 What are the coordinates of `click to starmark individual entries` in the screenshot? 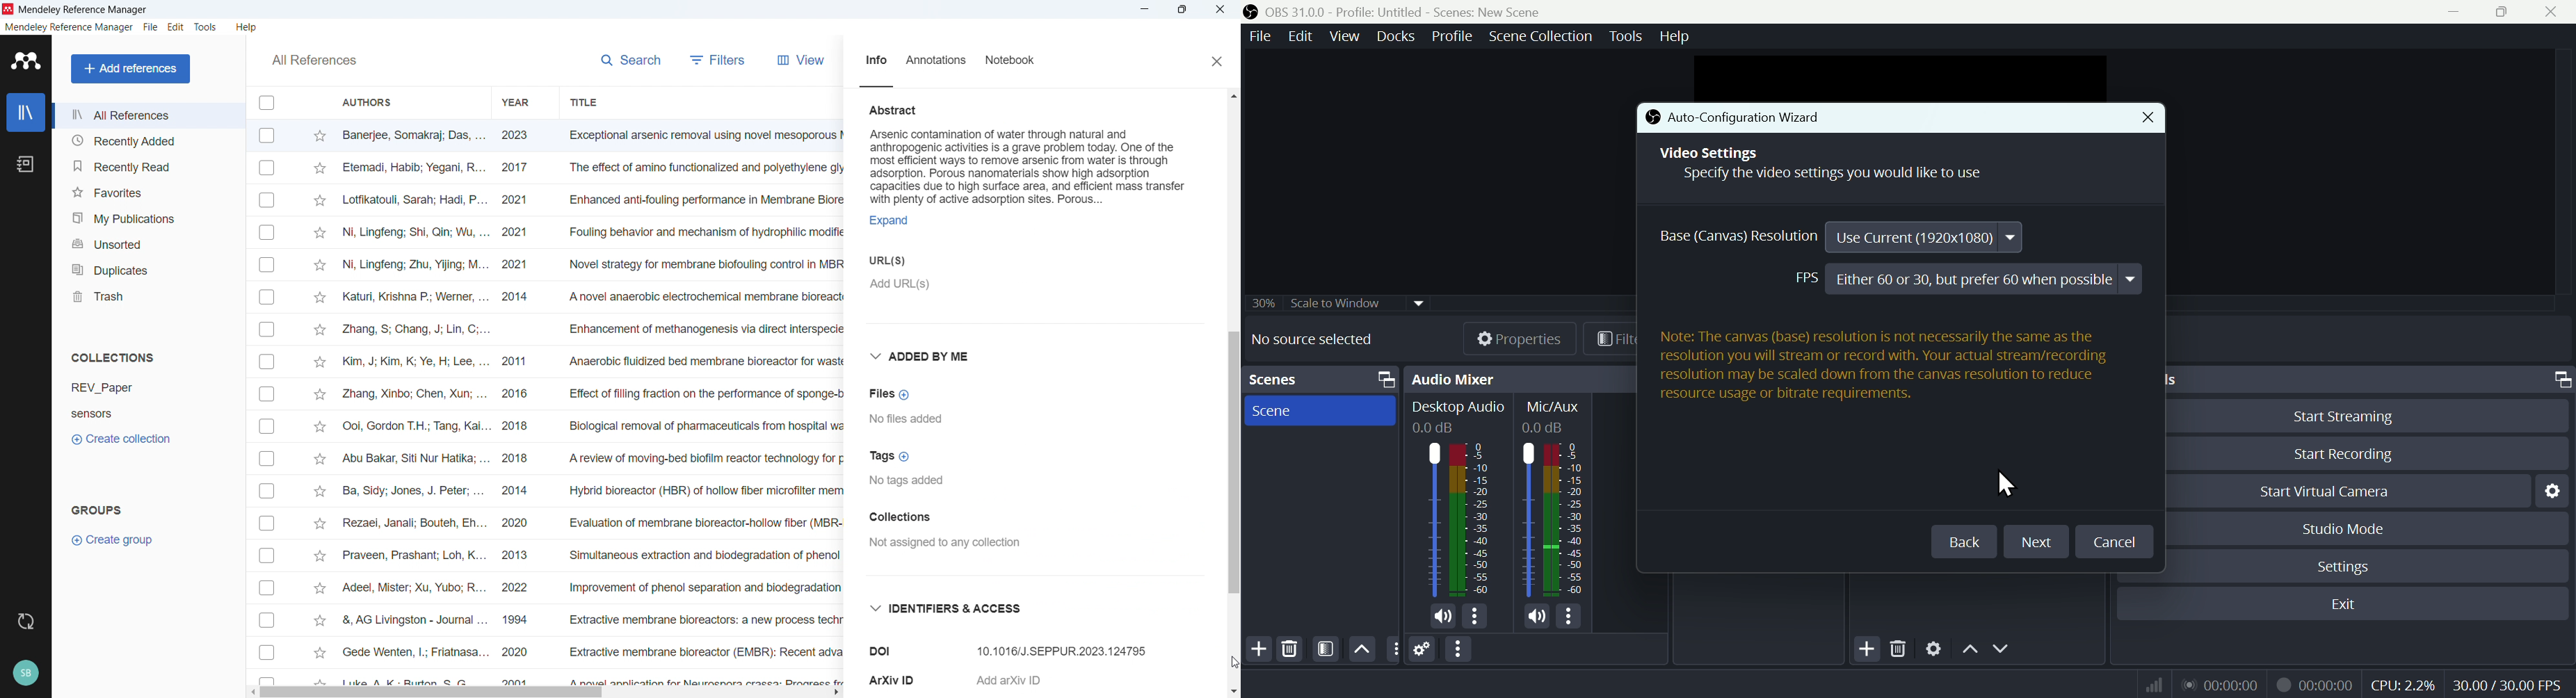 It's located at (321, 266).